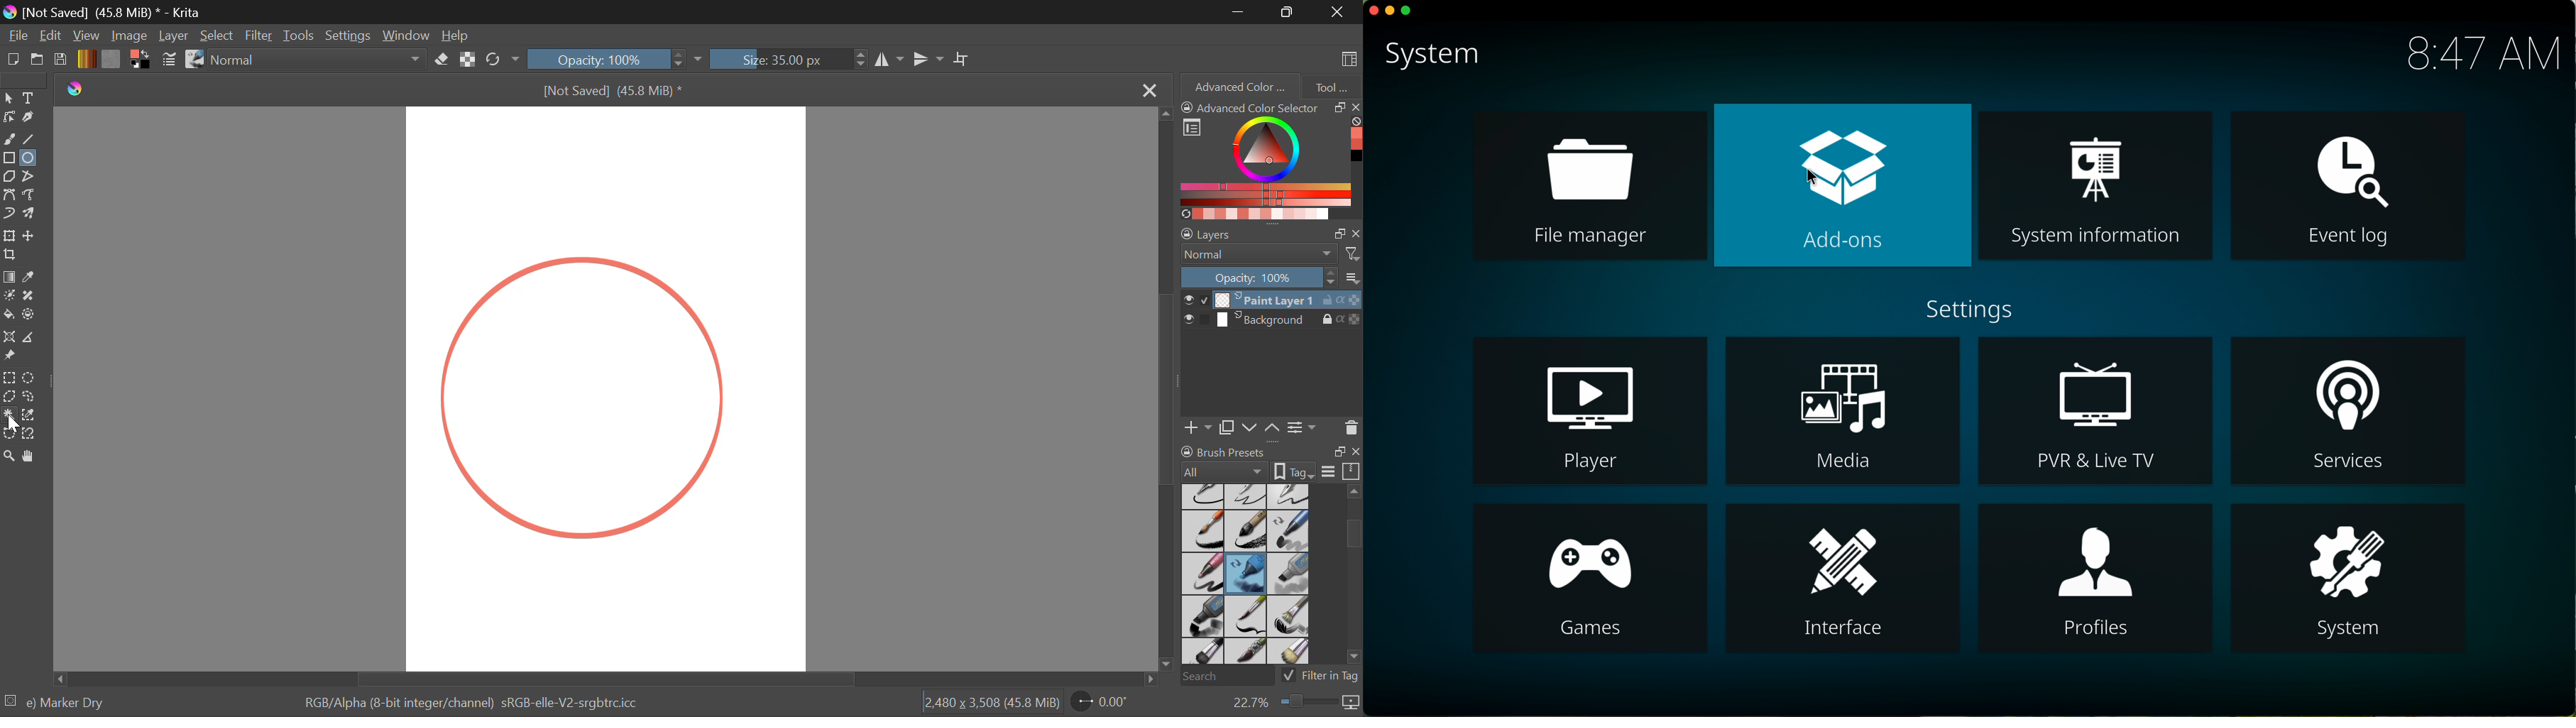 This screenshot has height=728, width=2576. Describe the element at coordinates (467, 60) in the screenshot. I see `Preserve Alpha` at that location.